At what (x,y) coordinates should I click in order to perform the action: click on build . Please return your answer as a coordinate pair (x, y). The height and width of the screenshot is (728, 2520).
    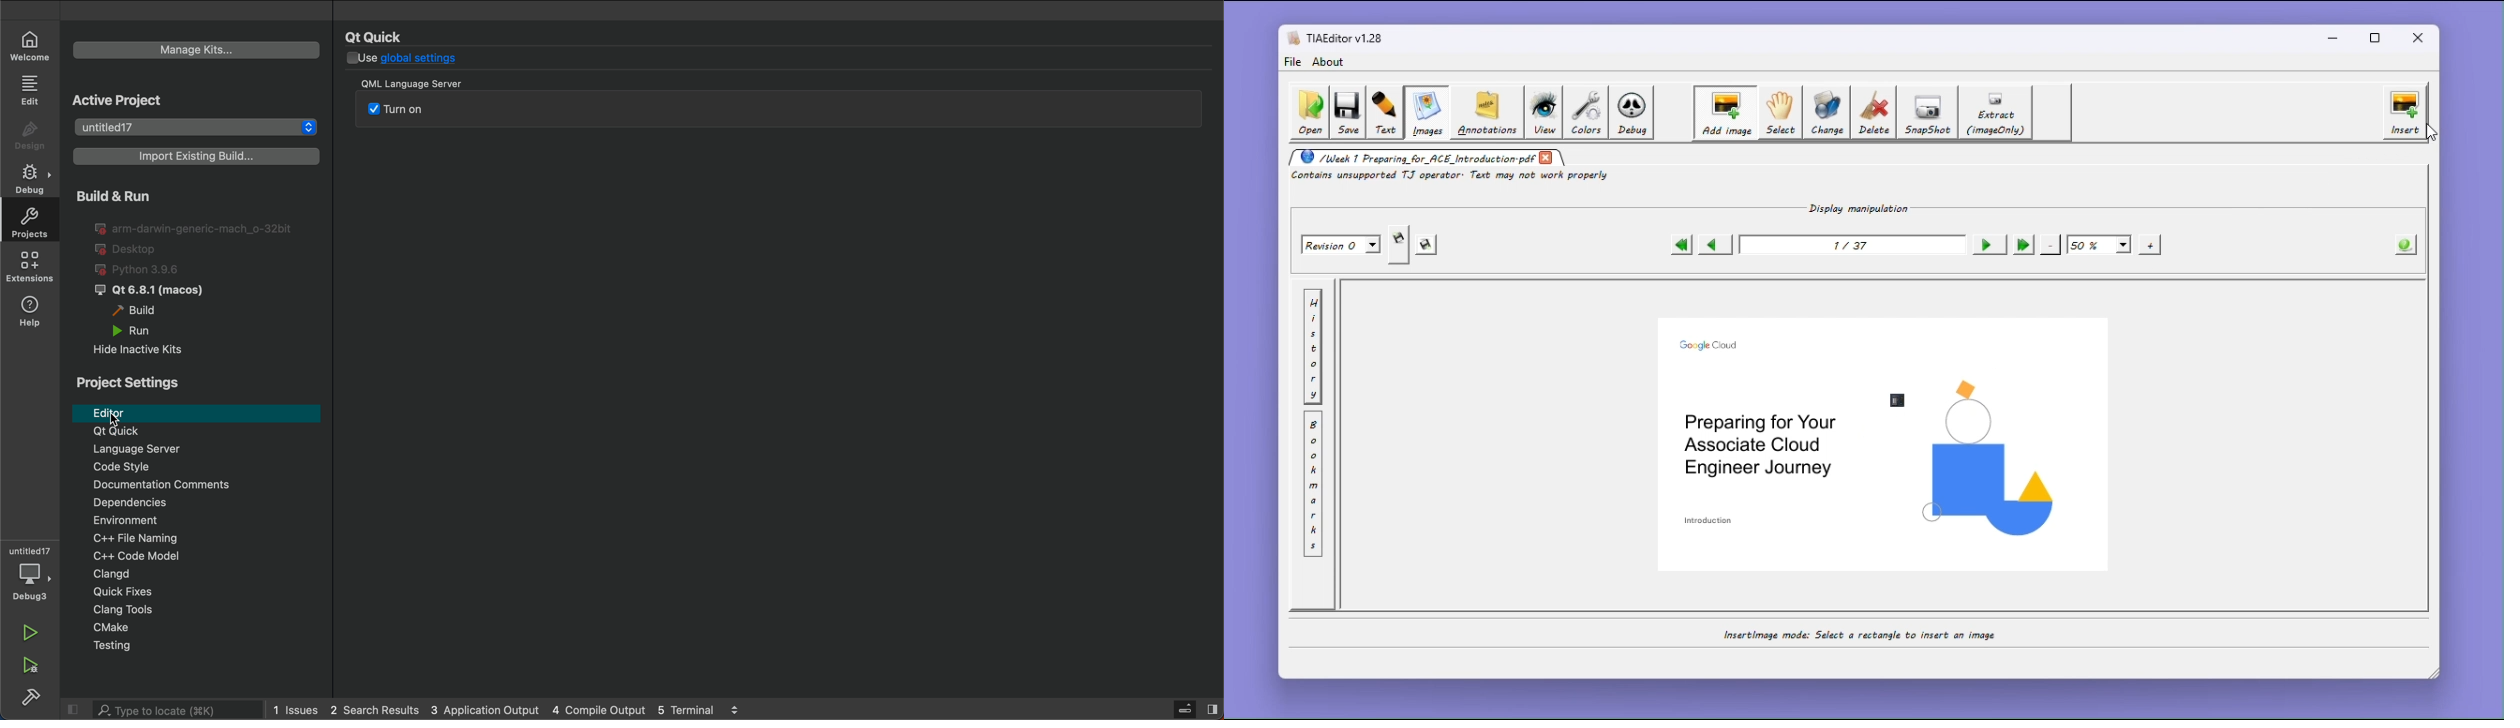
    Looking at the image, I should click on (146, 312).